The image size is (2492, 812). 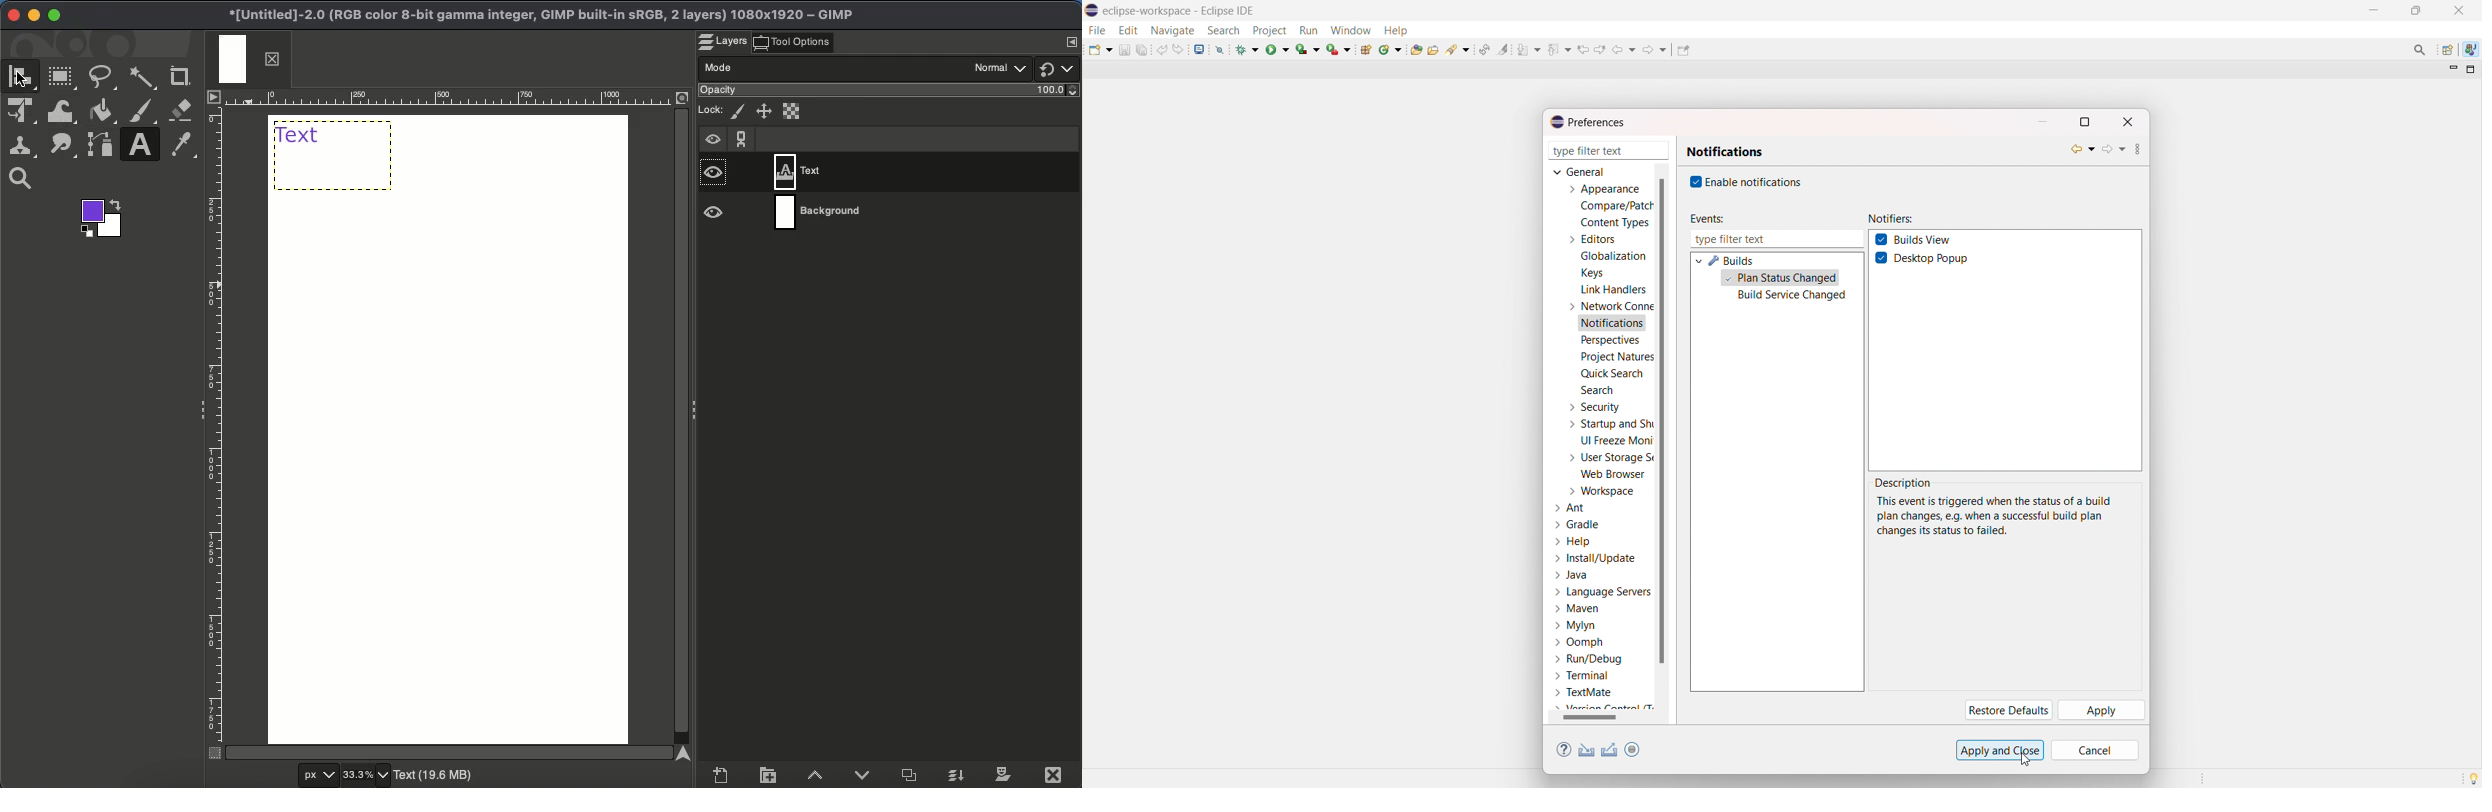 I want to click on Normal, so click(x=1001, y=67).